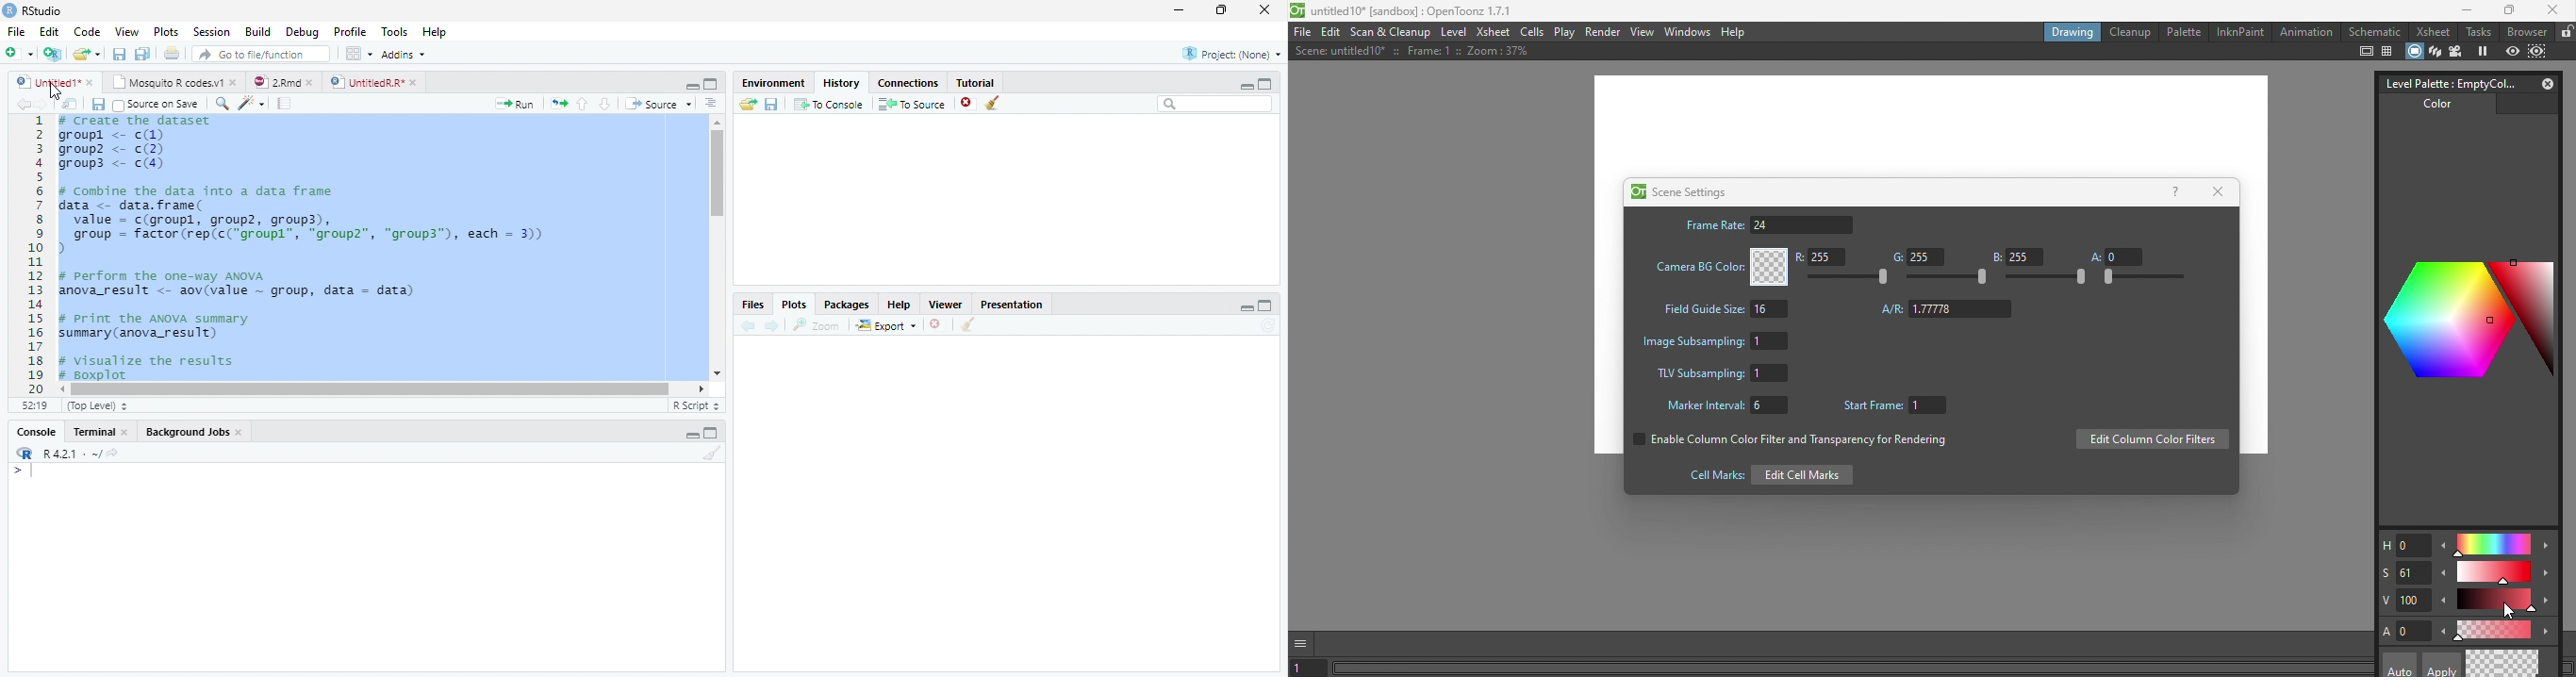  Describe the element at coordinates (774, 105) in the screenshot. I see `Save workspace as ` at that location.